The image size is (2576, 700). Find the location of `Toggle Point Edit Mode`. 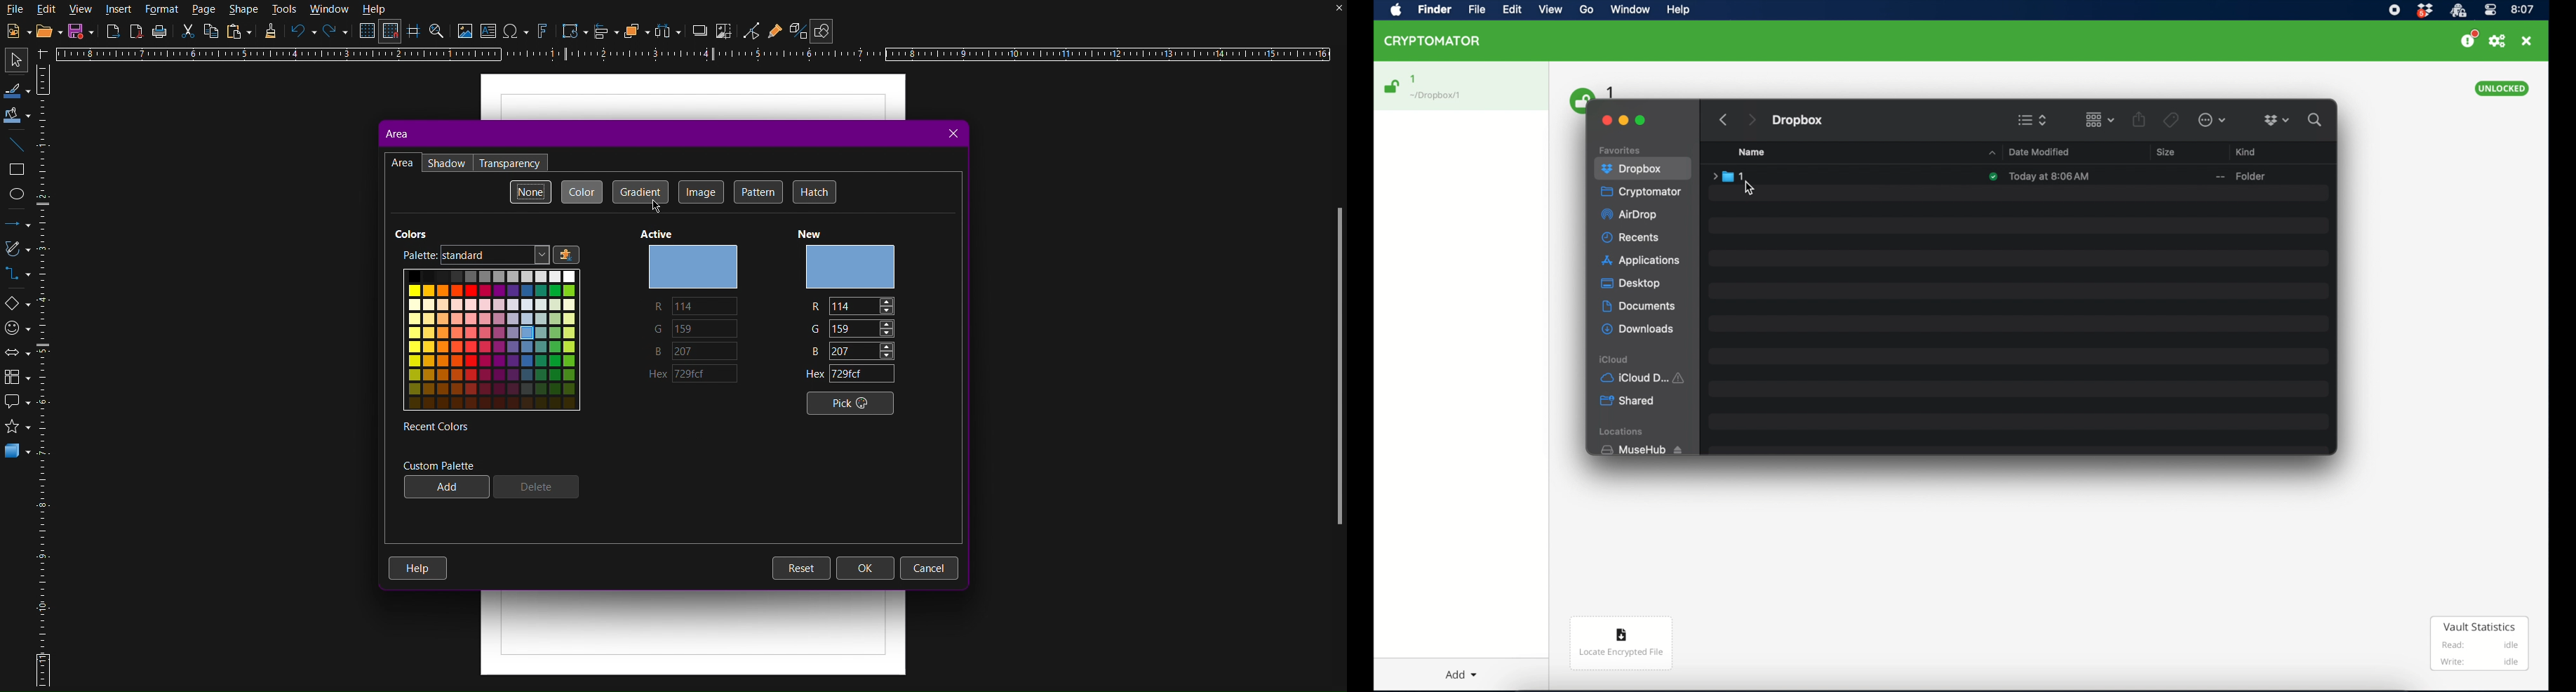

Toggle Point Edit Mode is located at coordinates (751, 31).